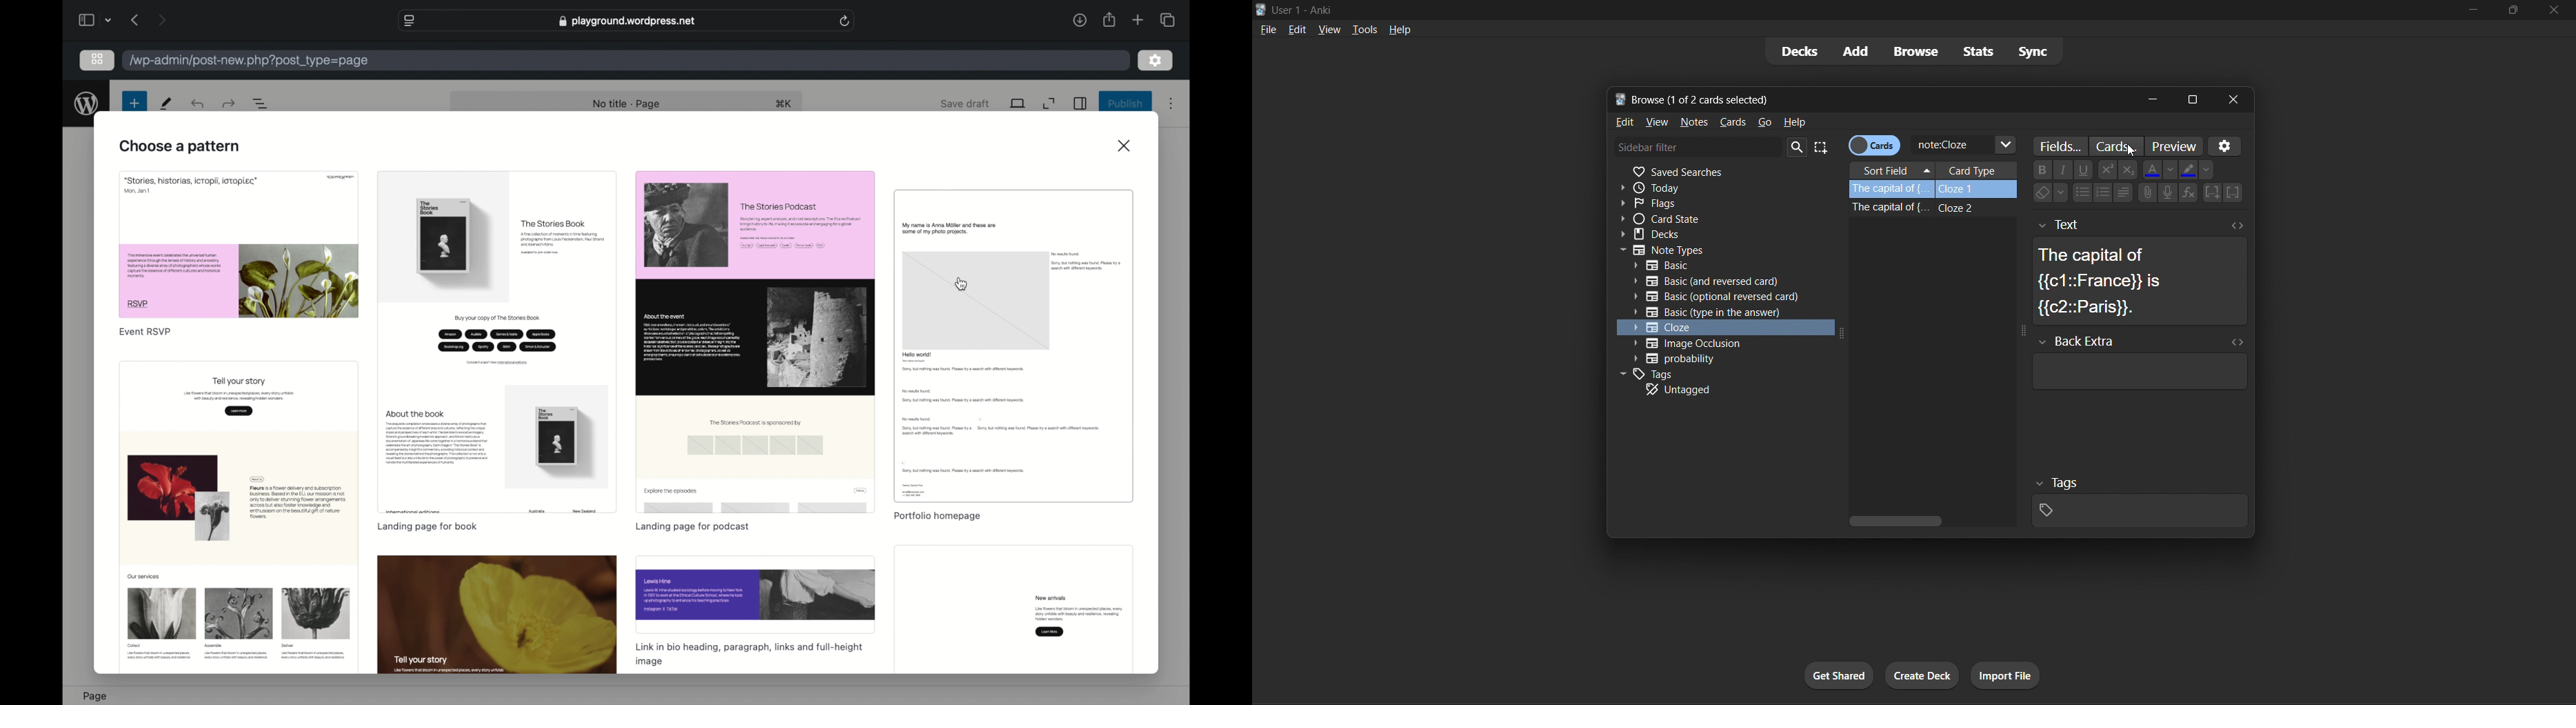  I want to click on selected cloze card, so click(1935, 190).